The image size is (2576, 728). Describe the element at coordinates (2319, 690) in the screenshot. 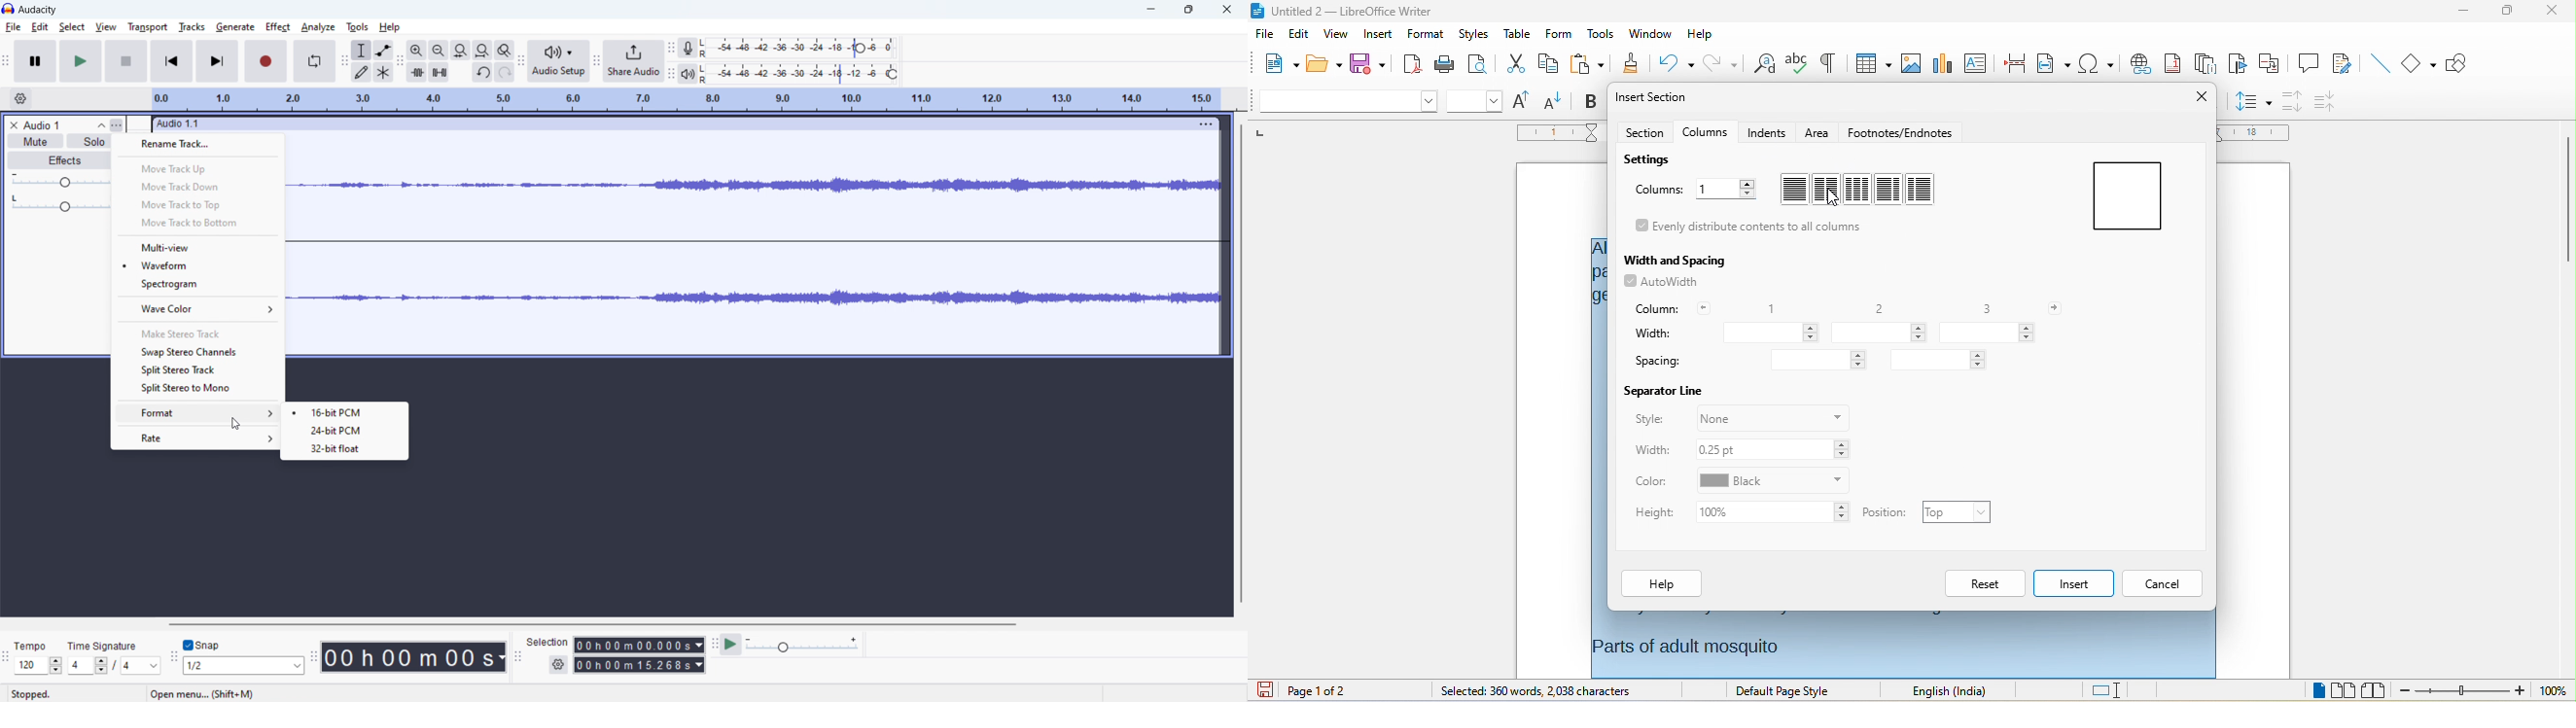

I see `single page view` at that location.